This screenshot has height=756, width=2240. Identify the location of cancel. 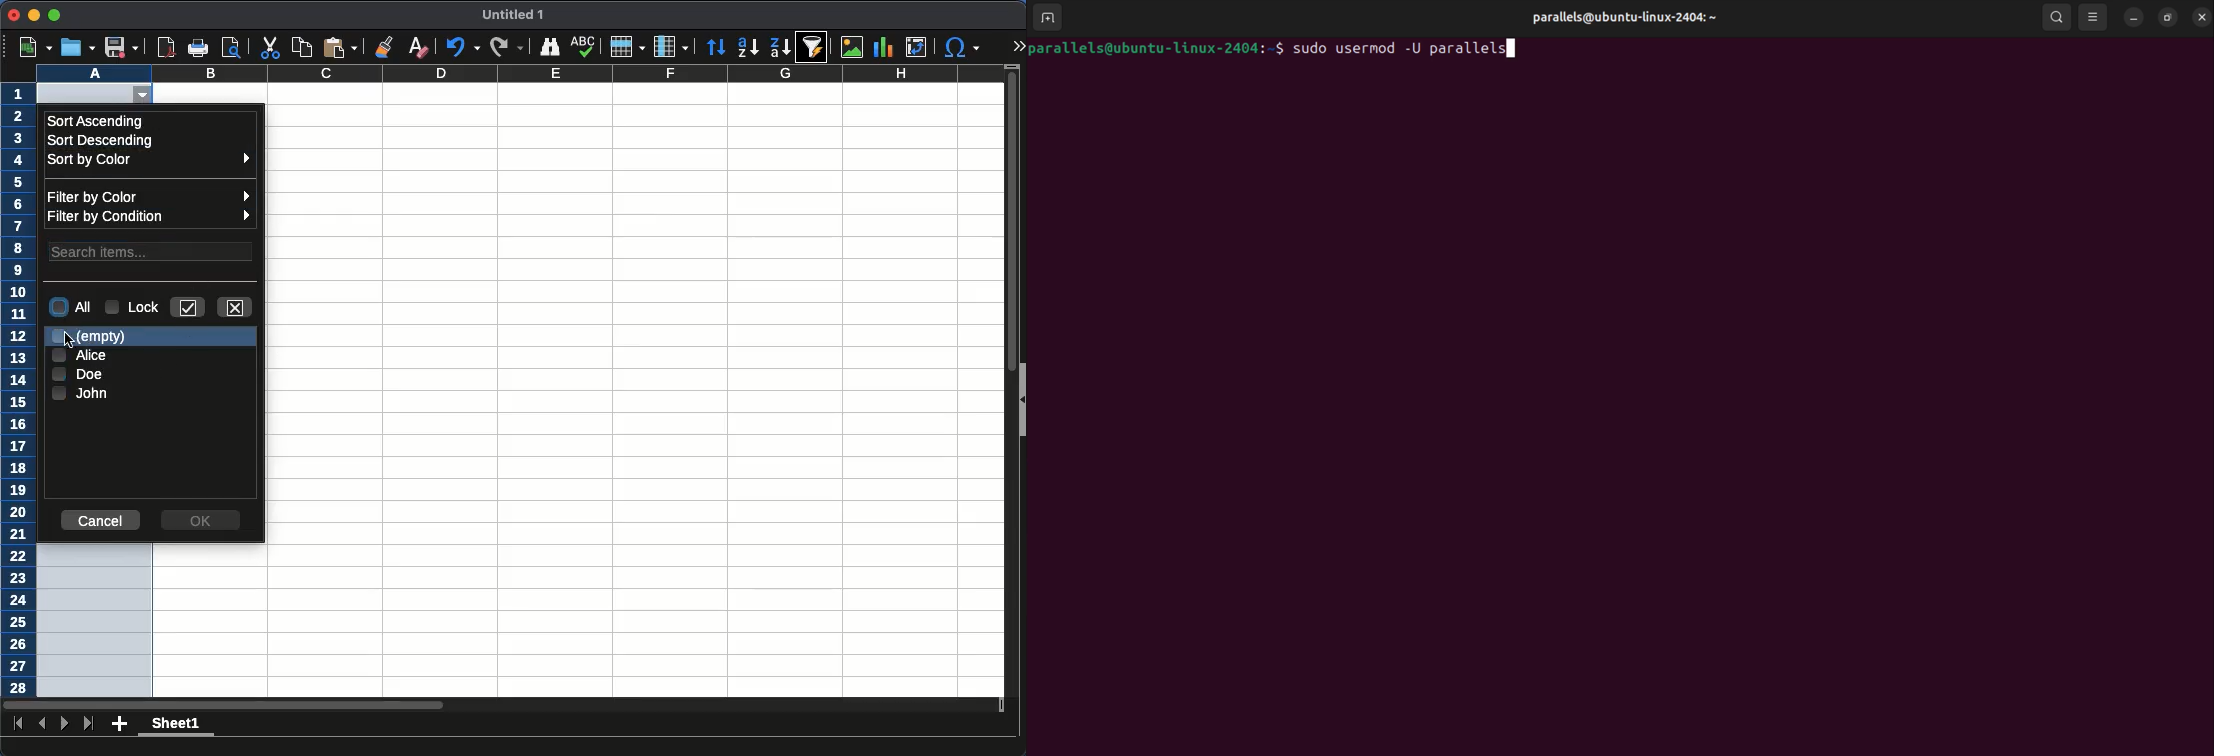
(102, 521).